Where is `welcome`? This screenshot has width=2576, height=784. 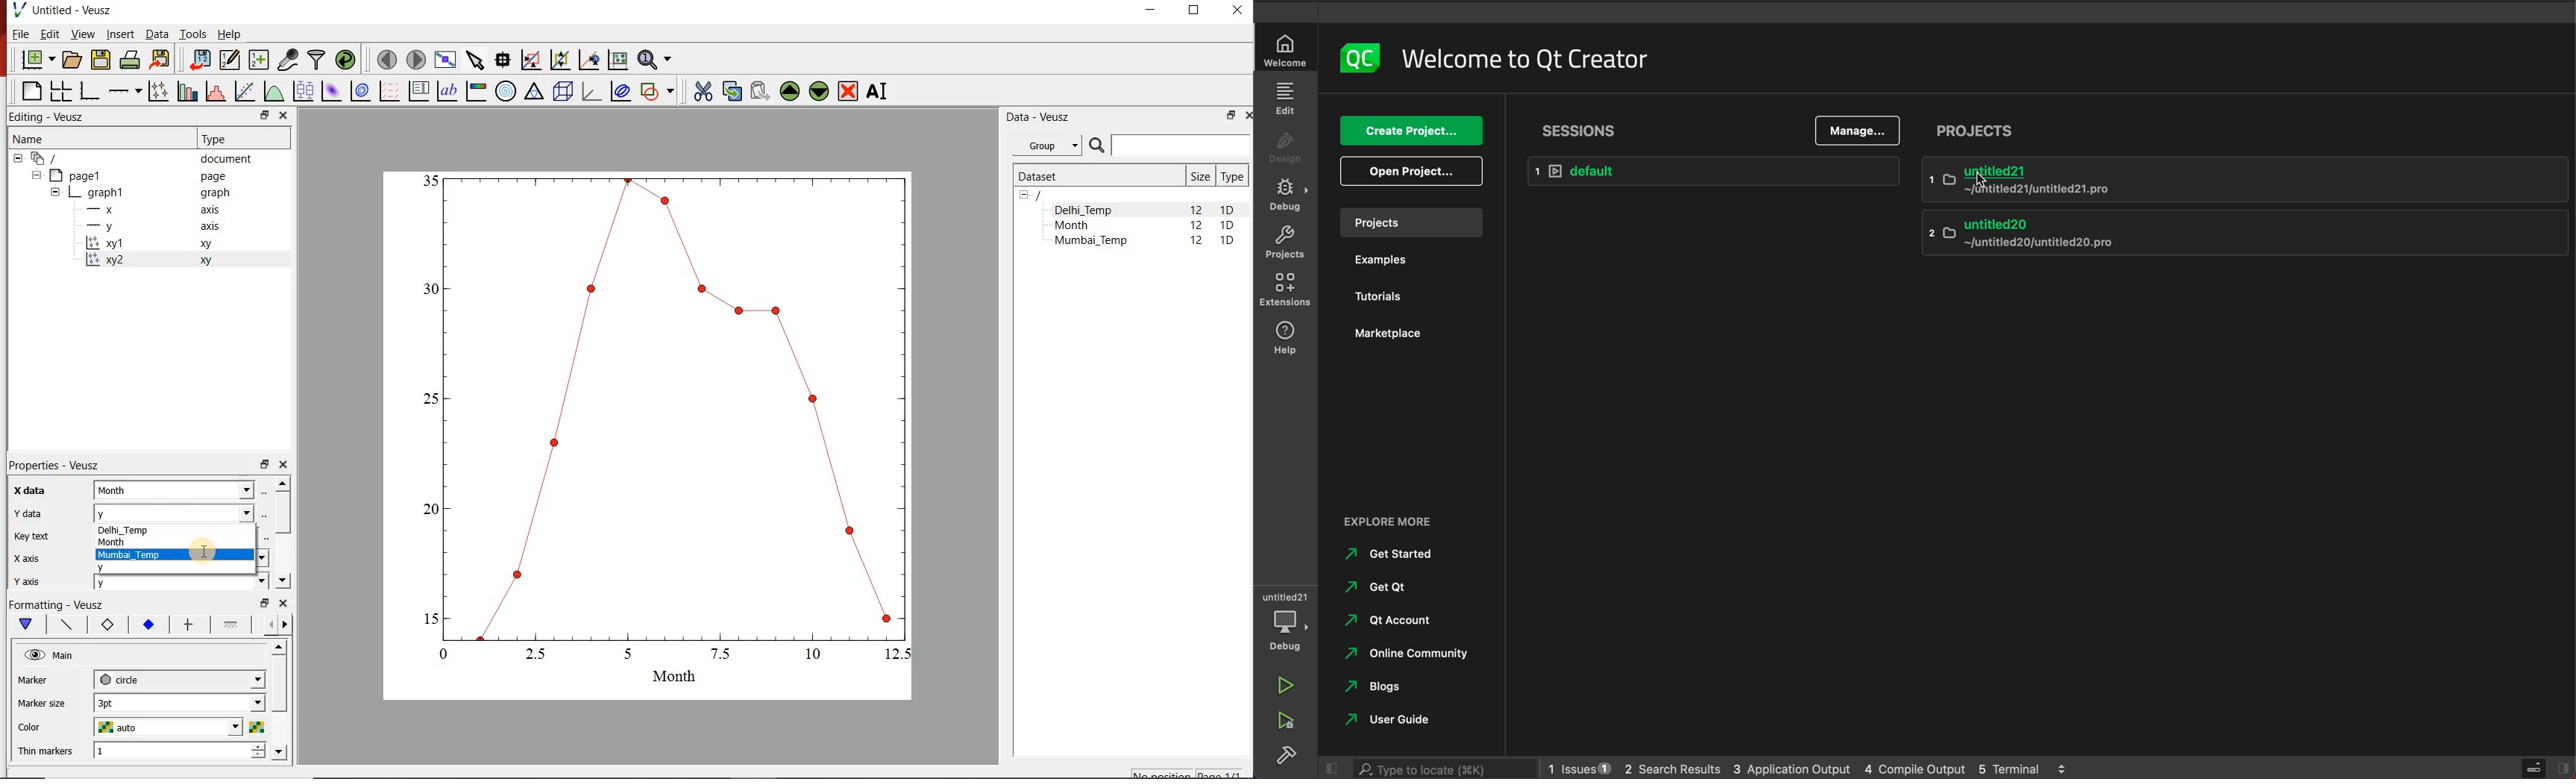 welcome is located at coordinates (1526, 59).